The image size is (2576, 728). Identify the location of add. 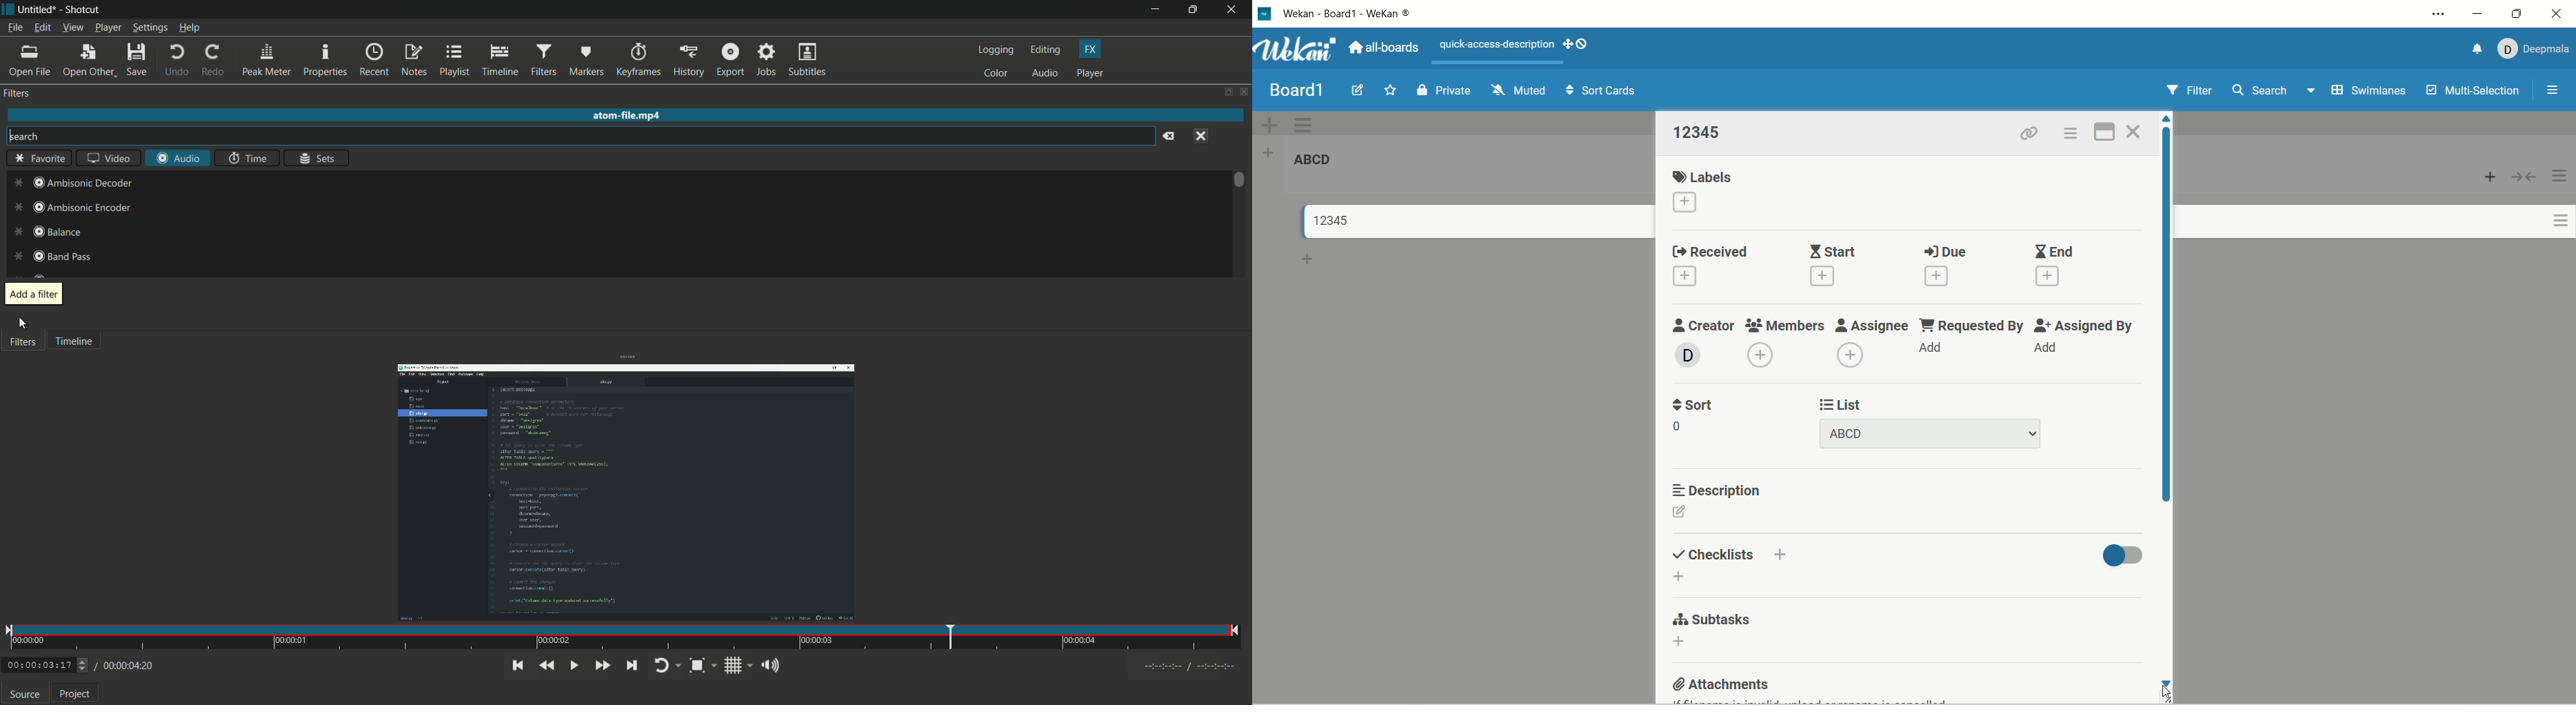
(1940, 350).